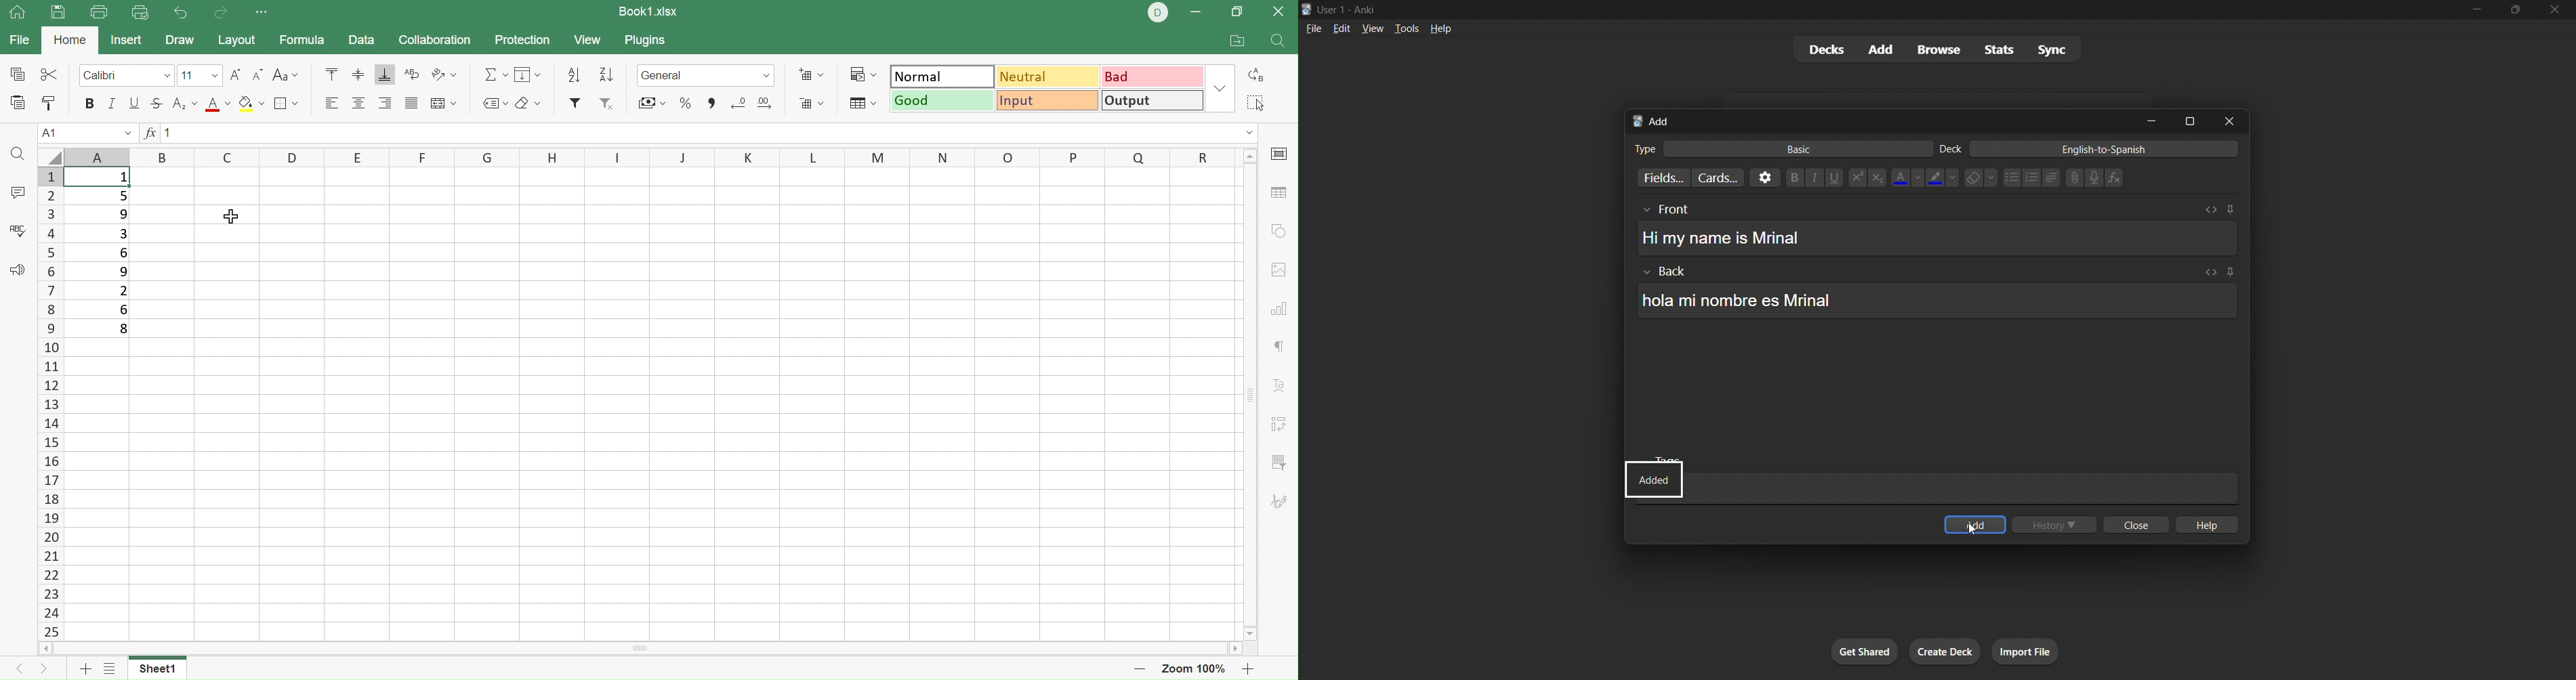  What do you see at coordinates (495, 75) in the screenshot?
I see `Summation` at bounding box center [495, 75].